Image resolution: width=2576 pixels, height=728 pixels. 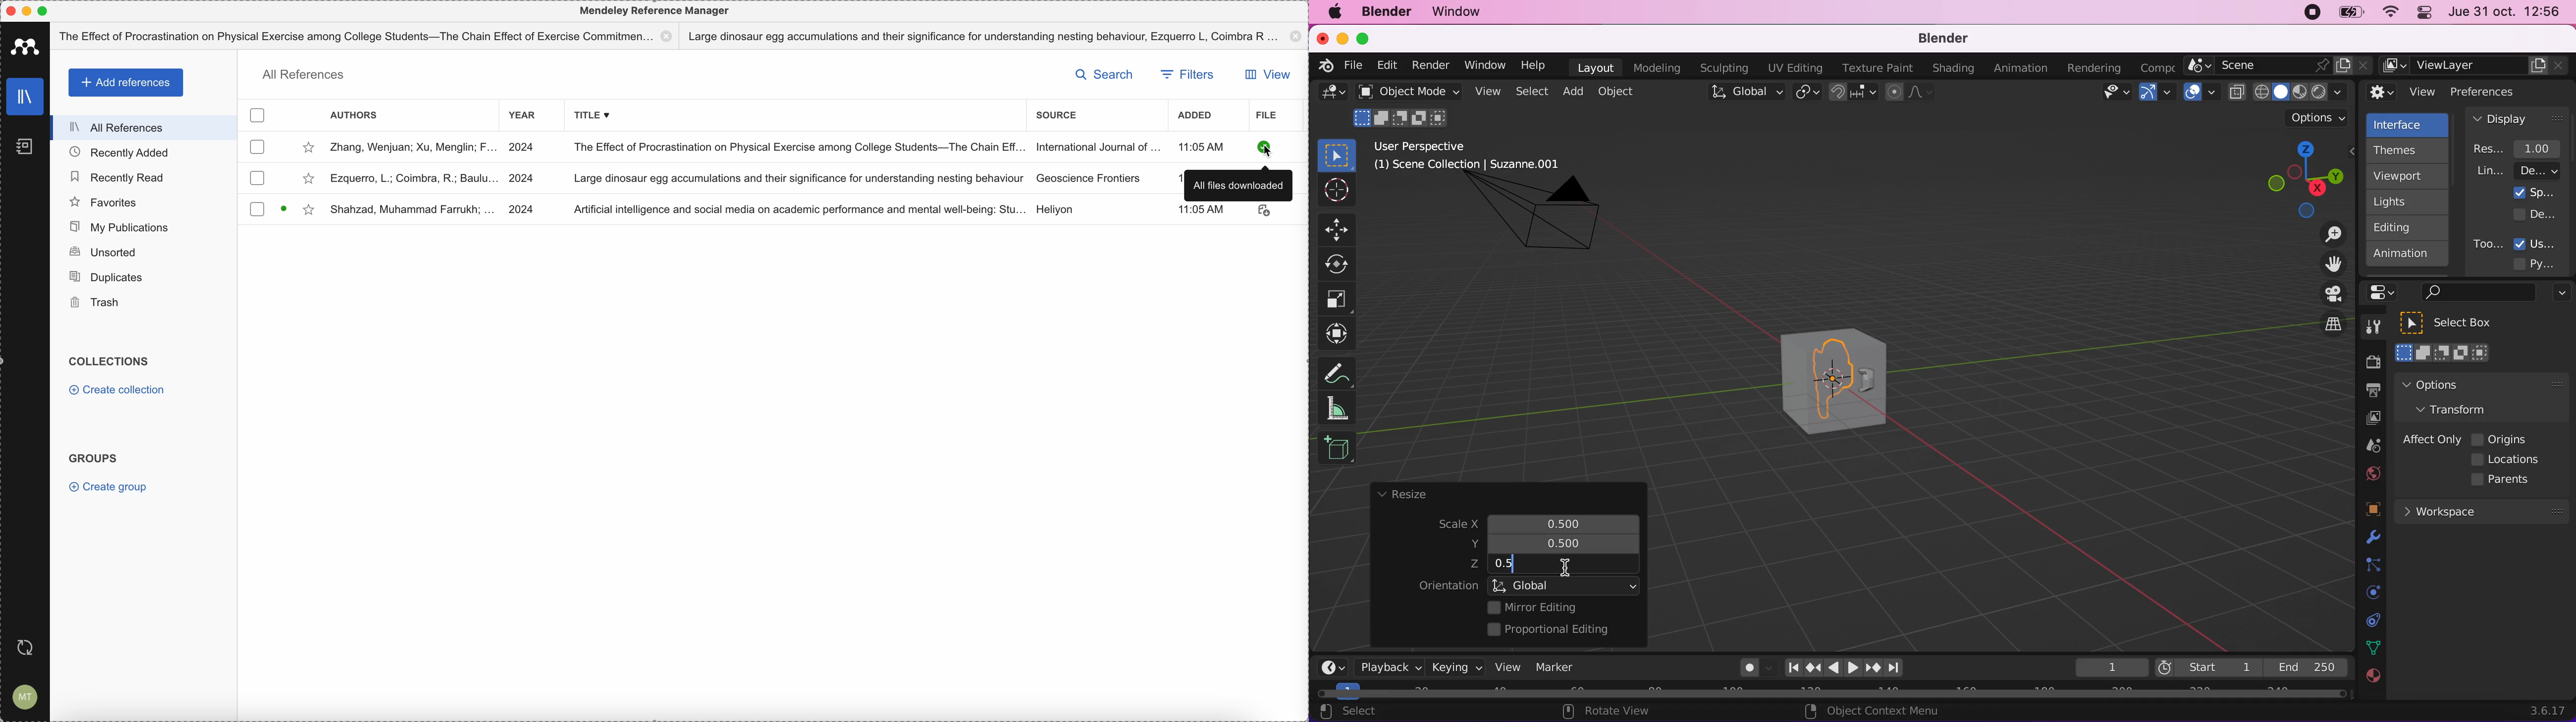 I want to click on International Journal of..., so click(x=1100, y=145).